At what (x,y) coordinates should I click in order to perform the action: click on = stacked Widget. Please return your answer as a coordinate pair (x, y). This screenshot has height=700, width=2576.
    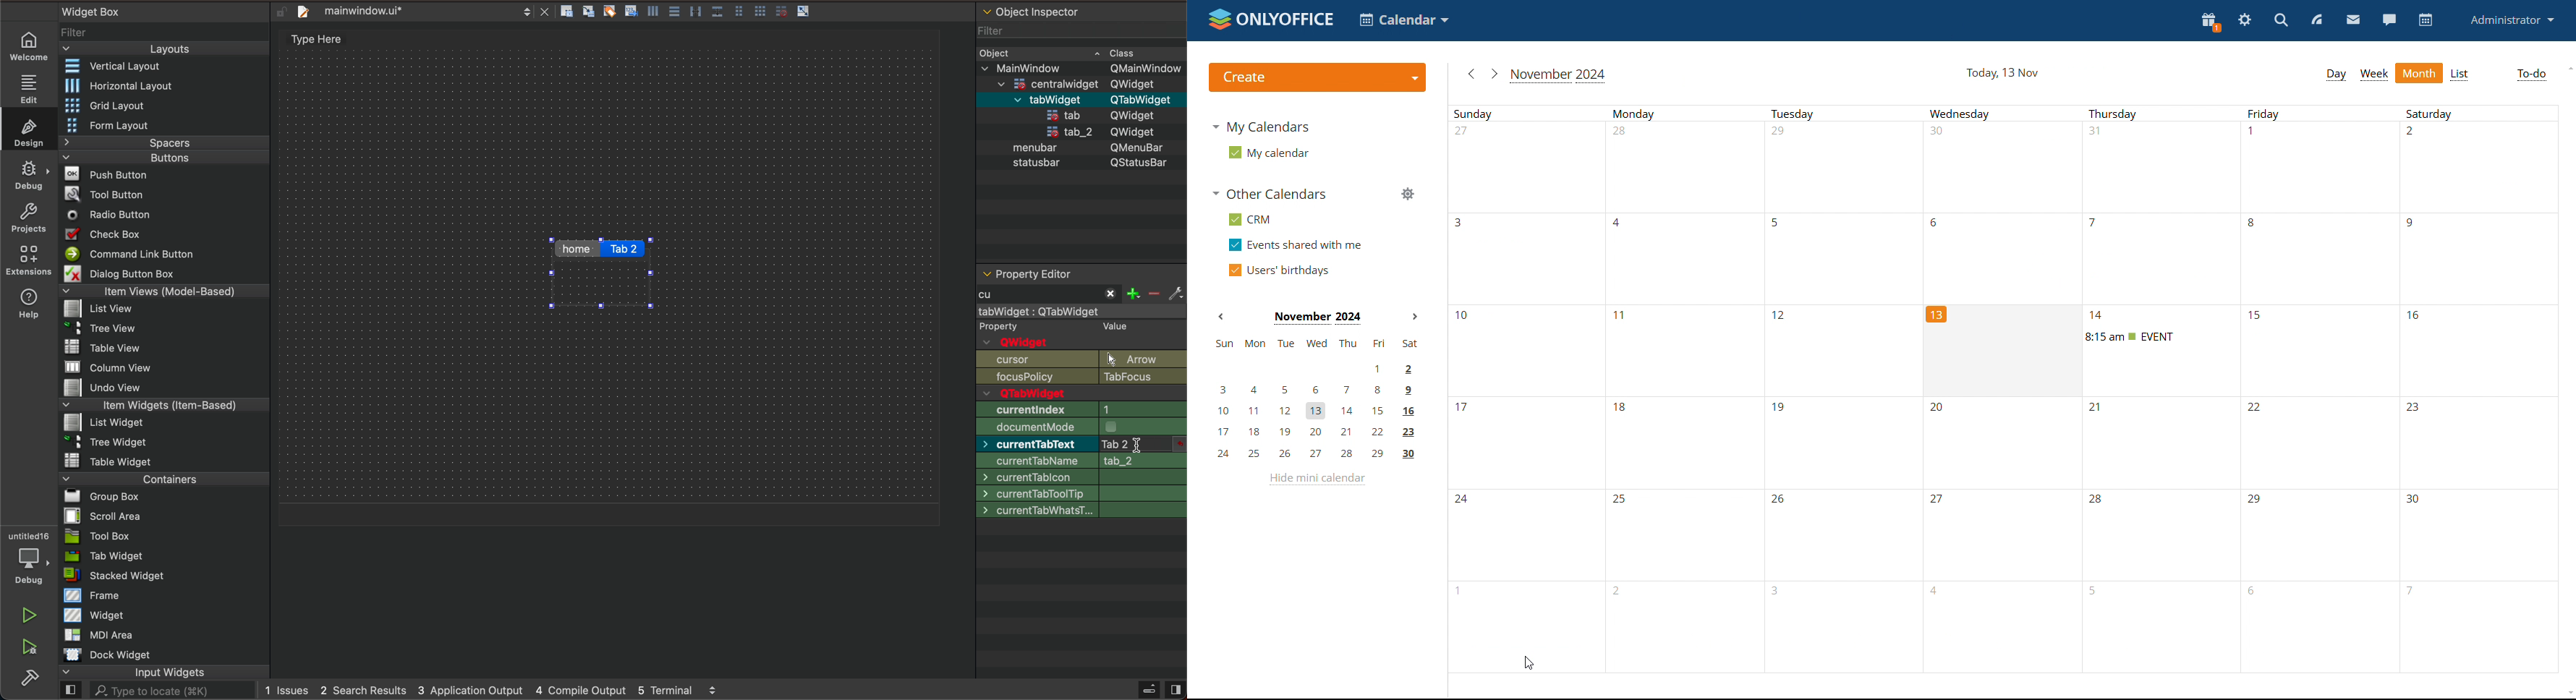
    Looking at the image, I should click on (120, 576).